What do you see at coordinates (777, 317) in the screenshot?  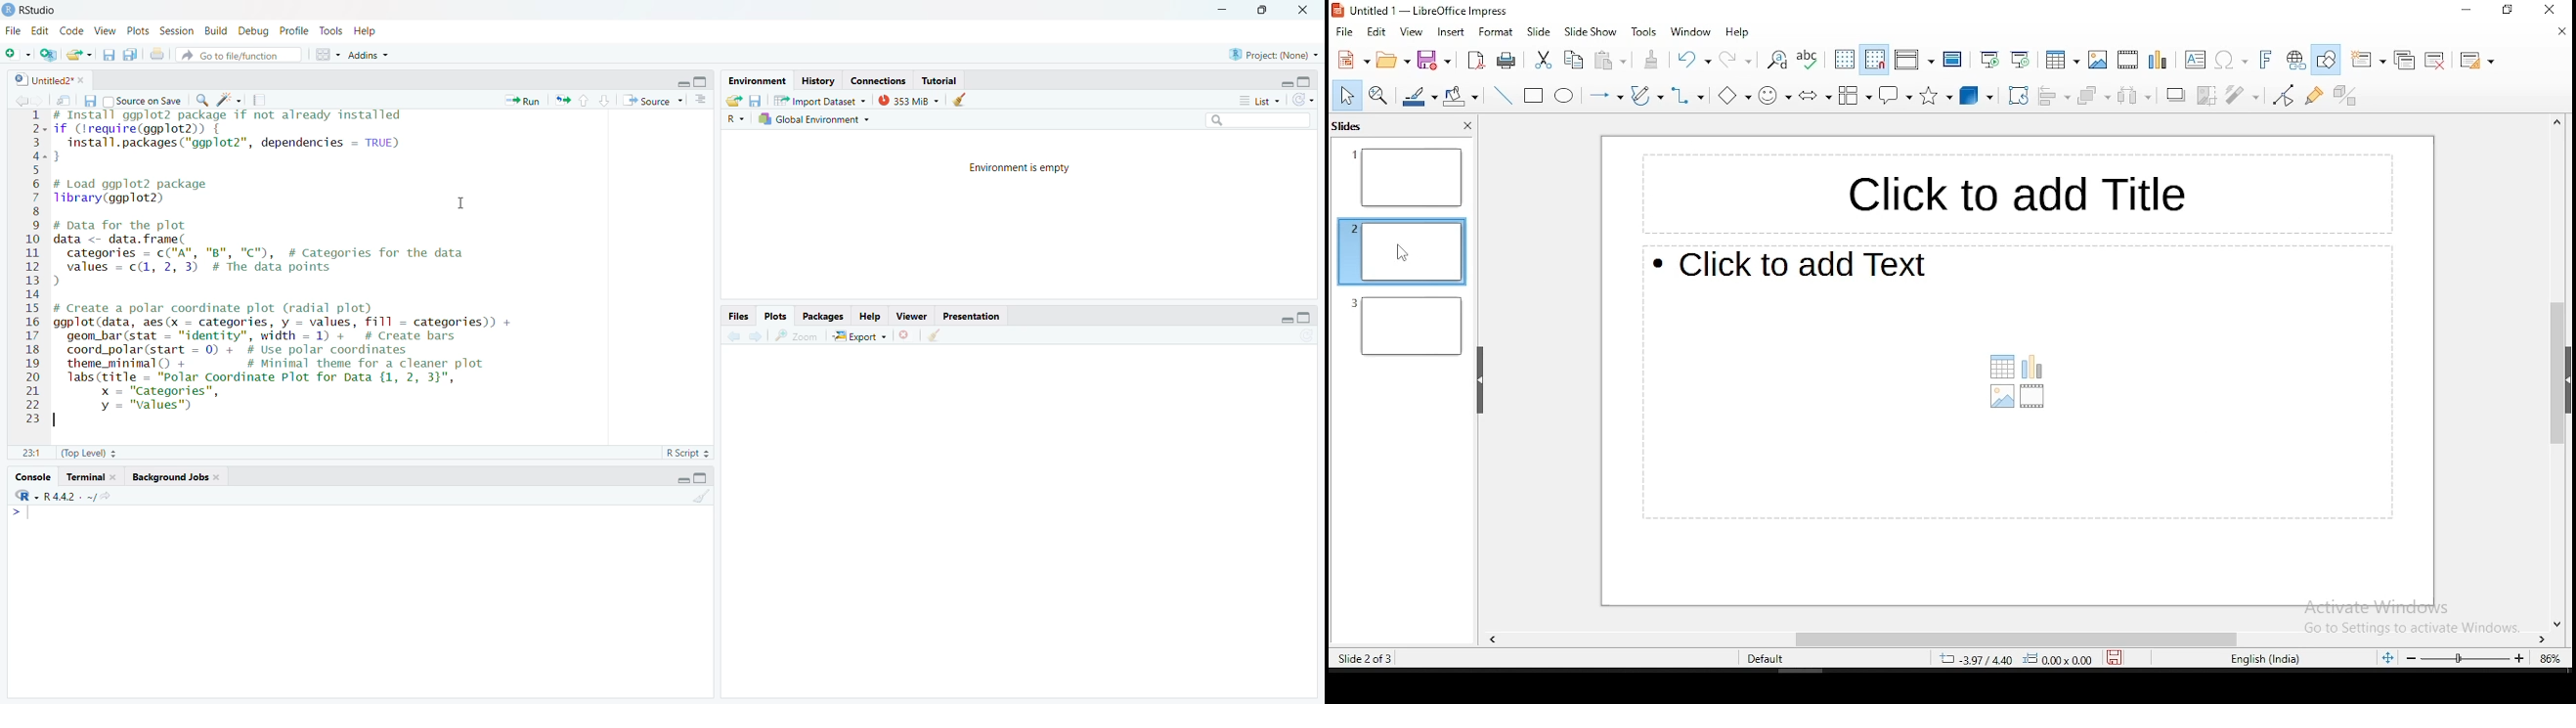 I see `Plots` at bounding box center [777, 317].